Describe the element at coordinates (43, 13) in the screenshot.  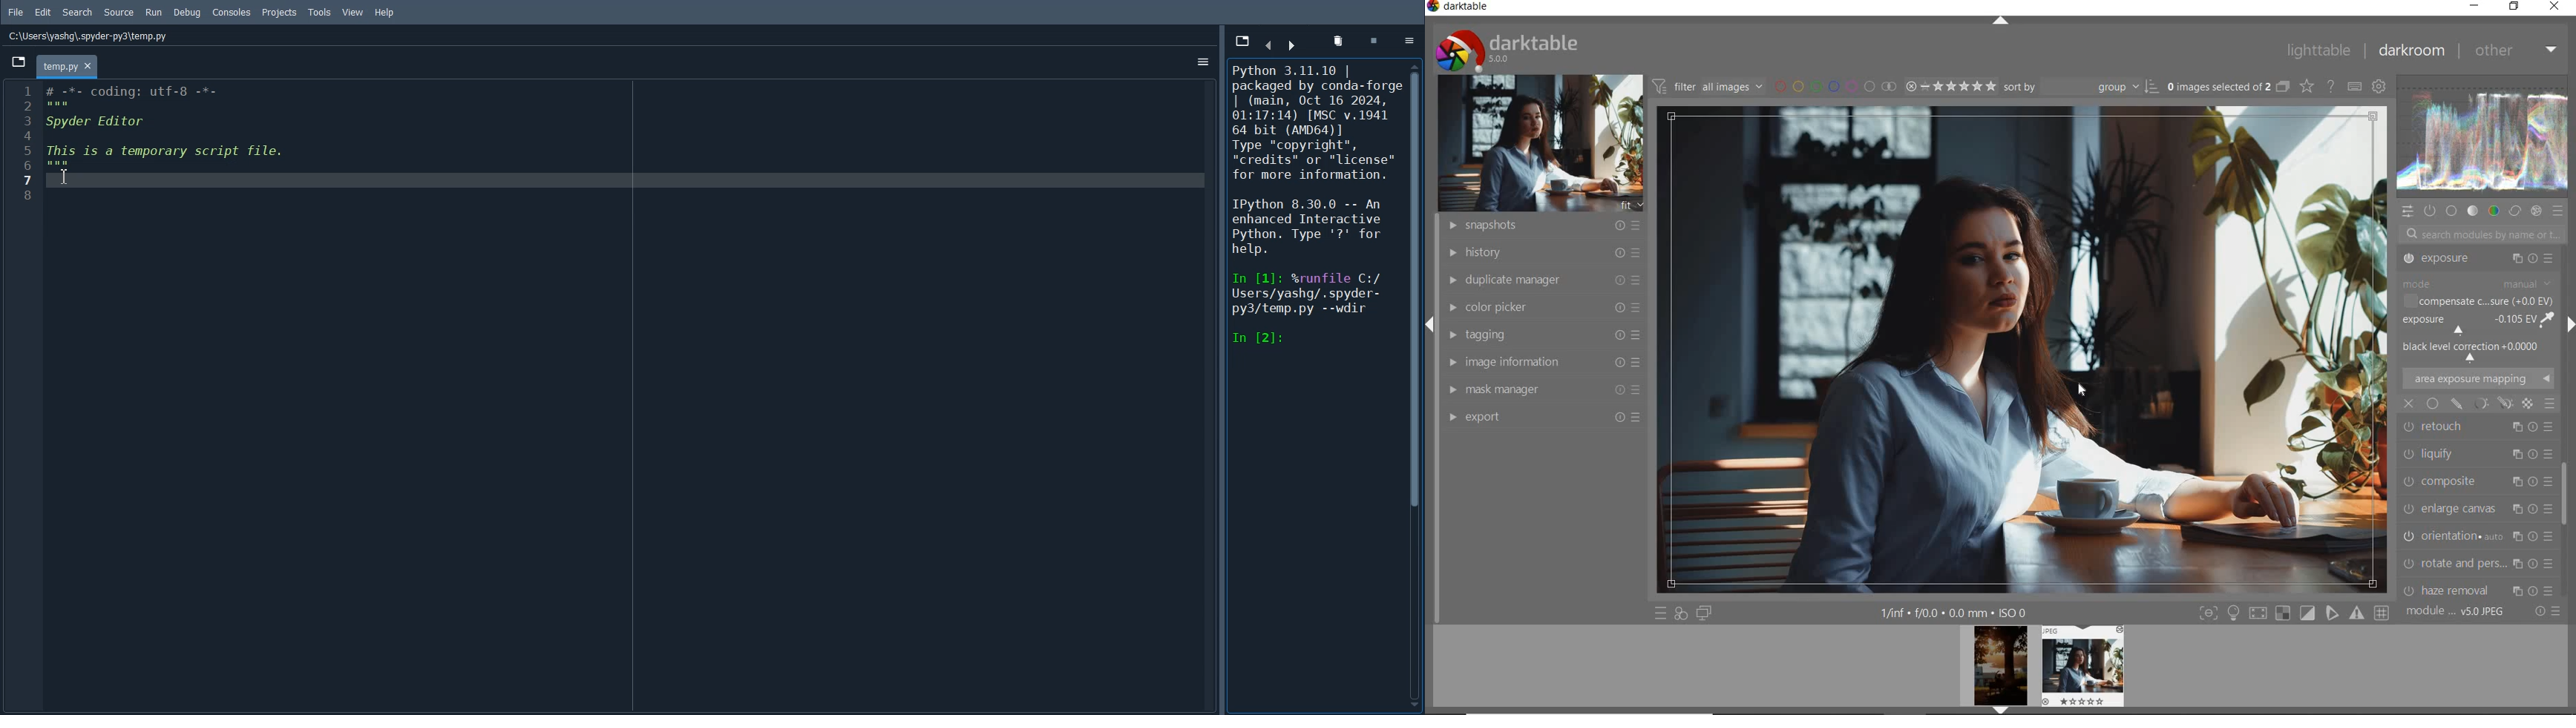
I see `Edit` at that location.